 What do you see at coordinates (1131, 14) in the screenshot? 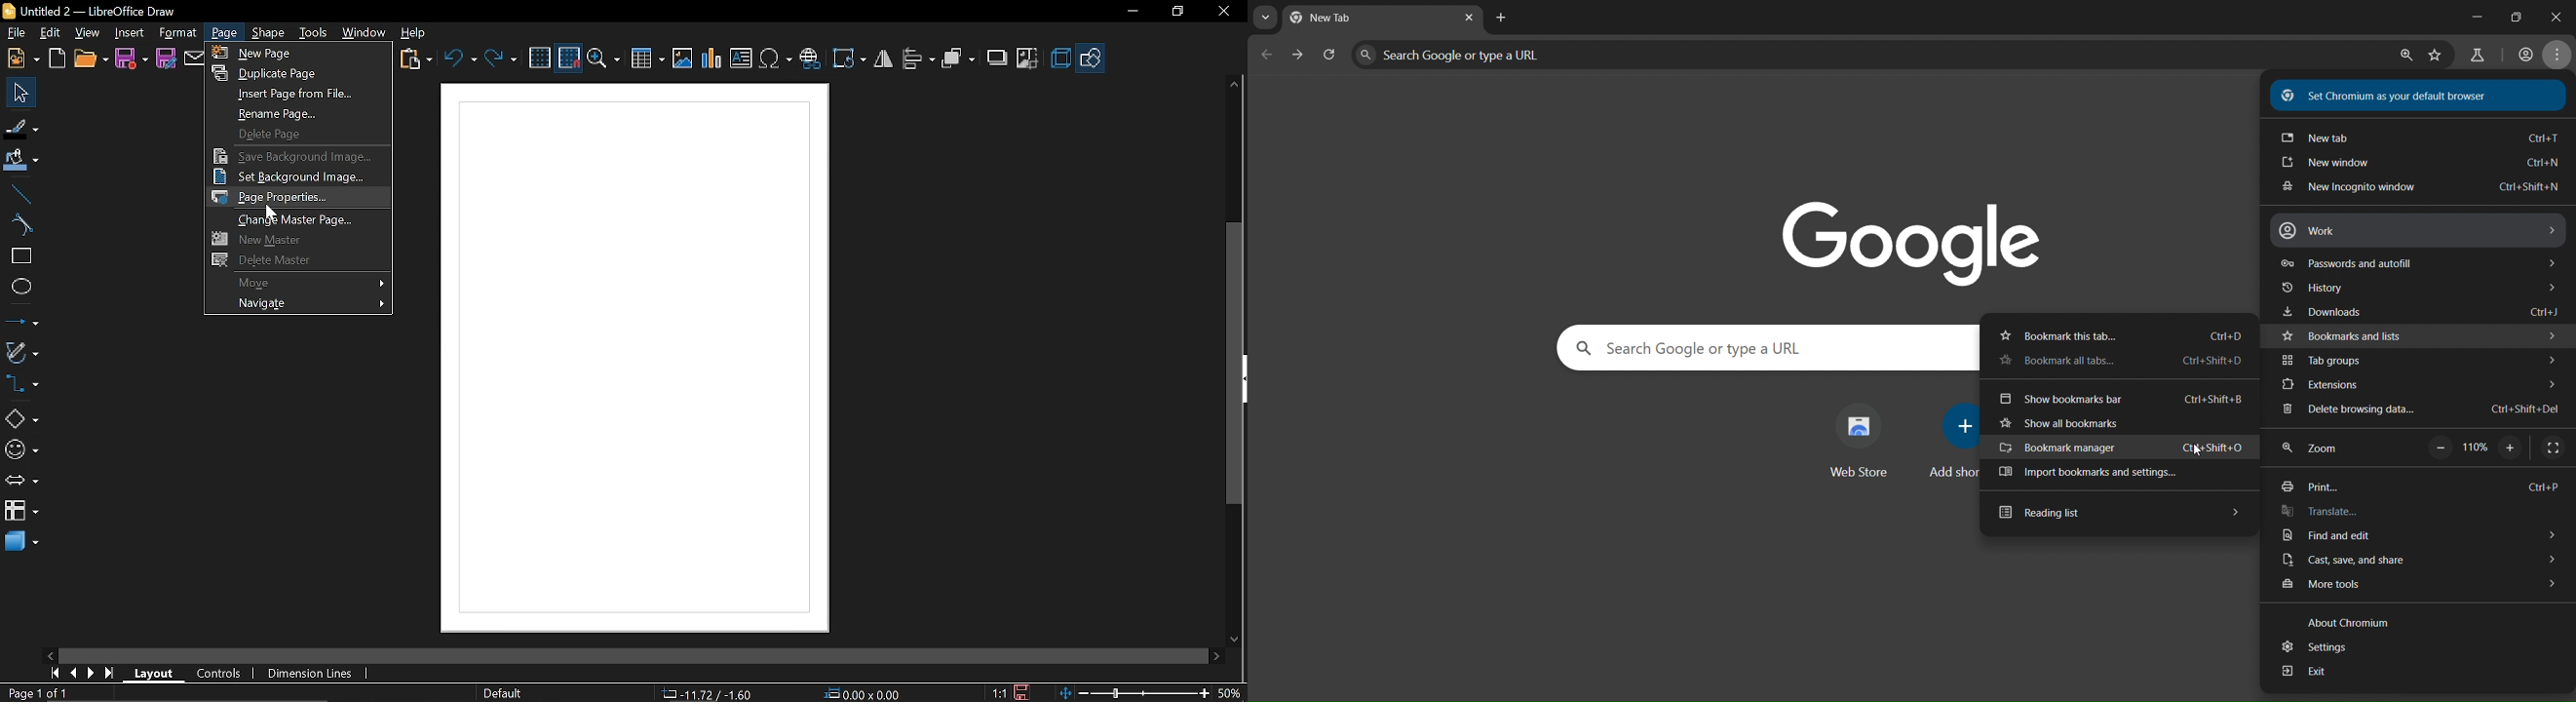
I see `Miniimize` at bounding box center [1131, 14].